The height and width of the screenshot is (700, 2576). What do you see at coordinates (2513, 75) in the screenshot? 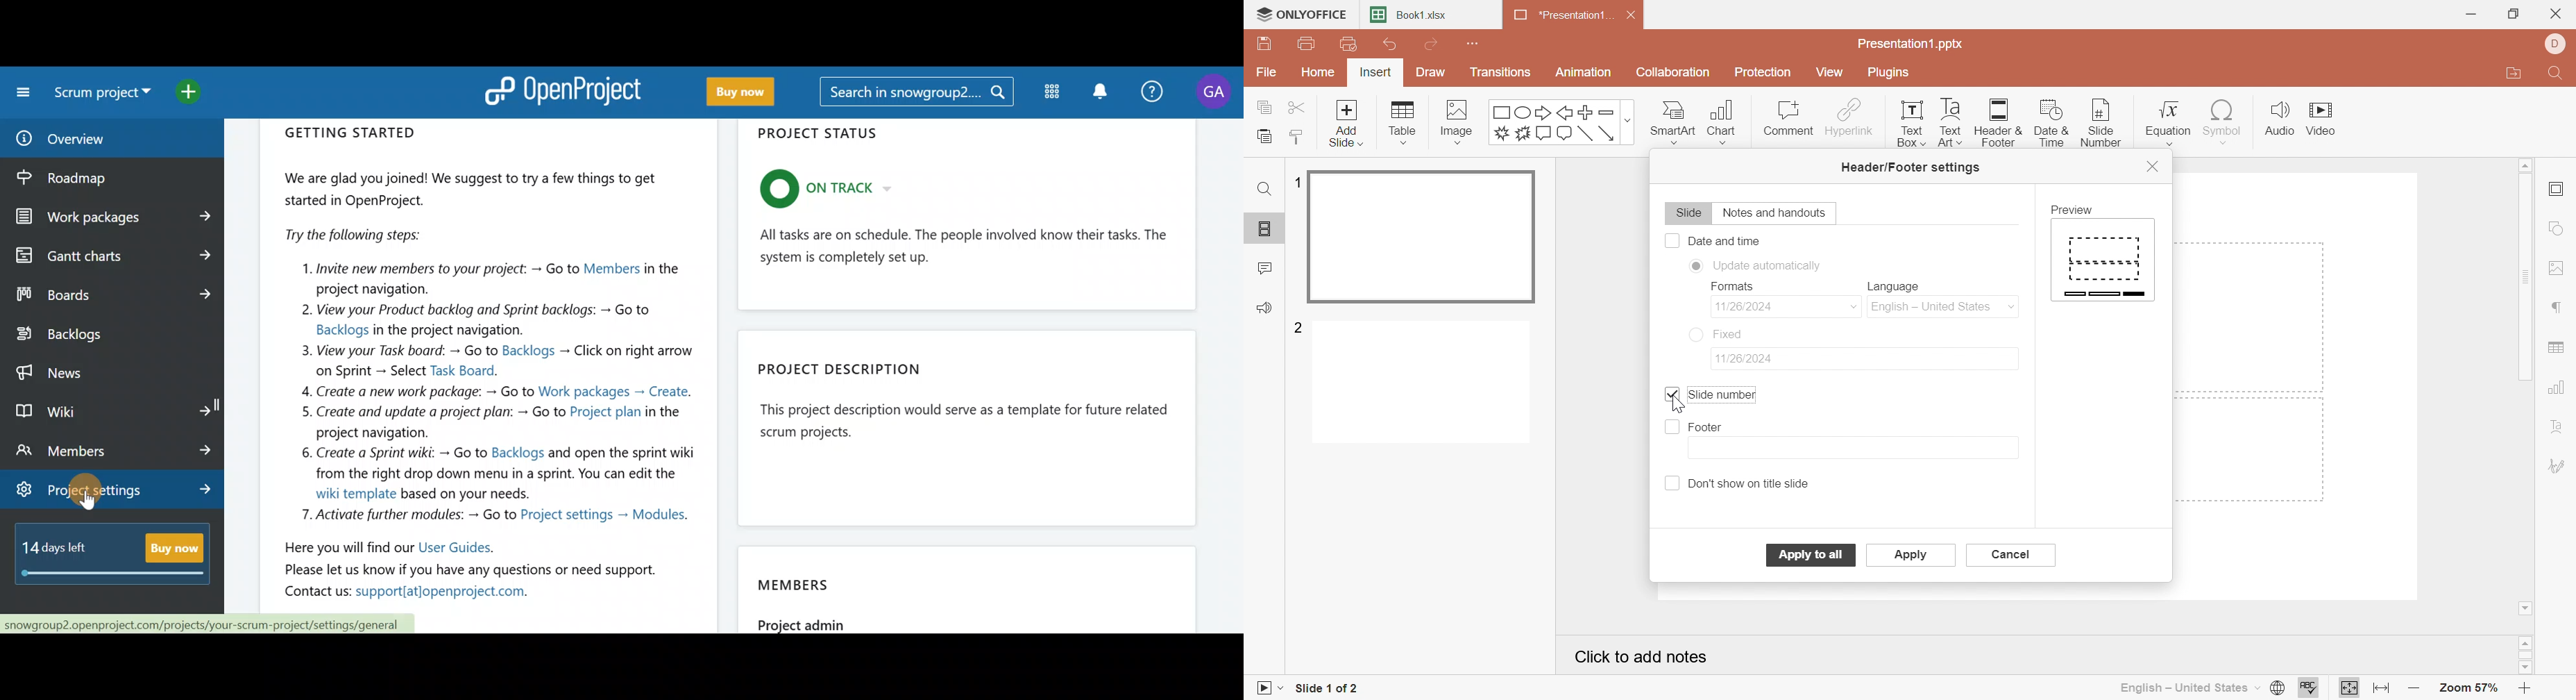
I see `Open file location` at bounding box center [2513, 75].